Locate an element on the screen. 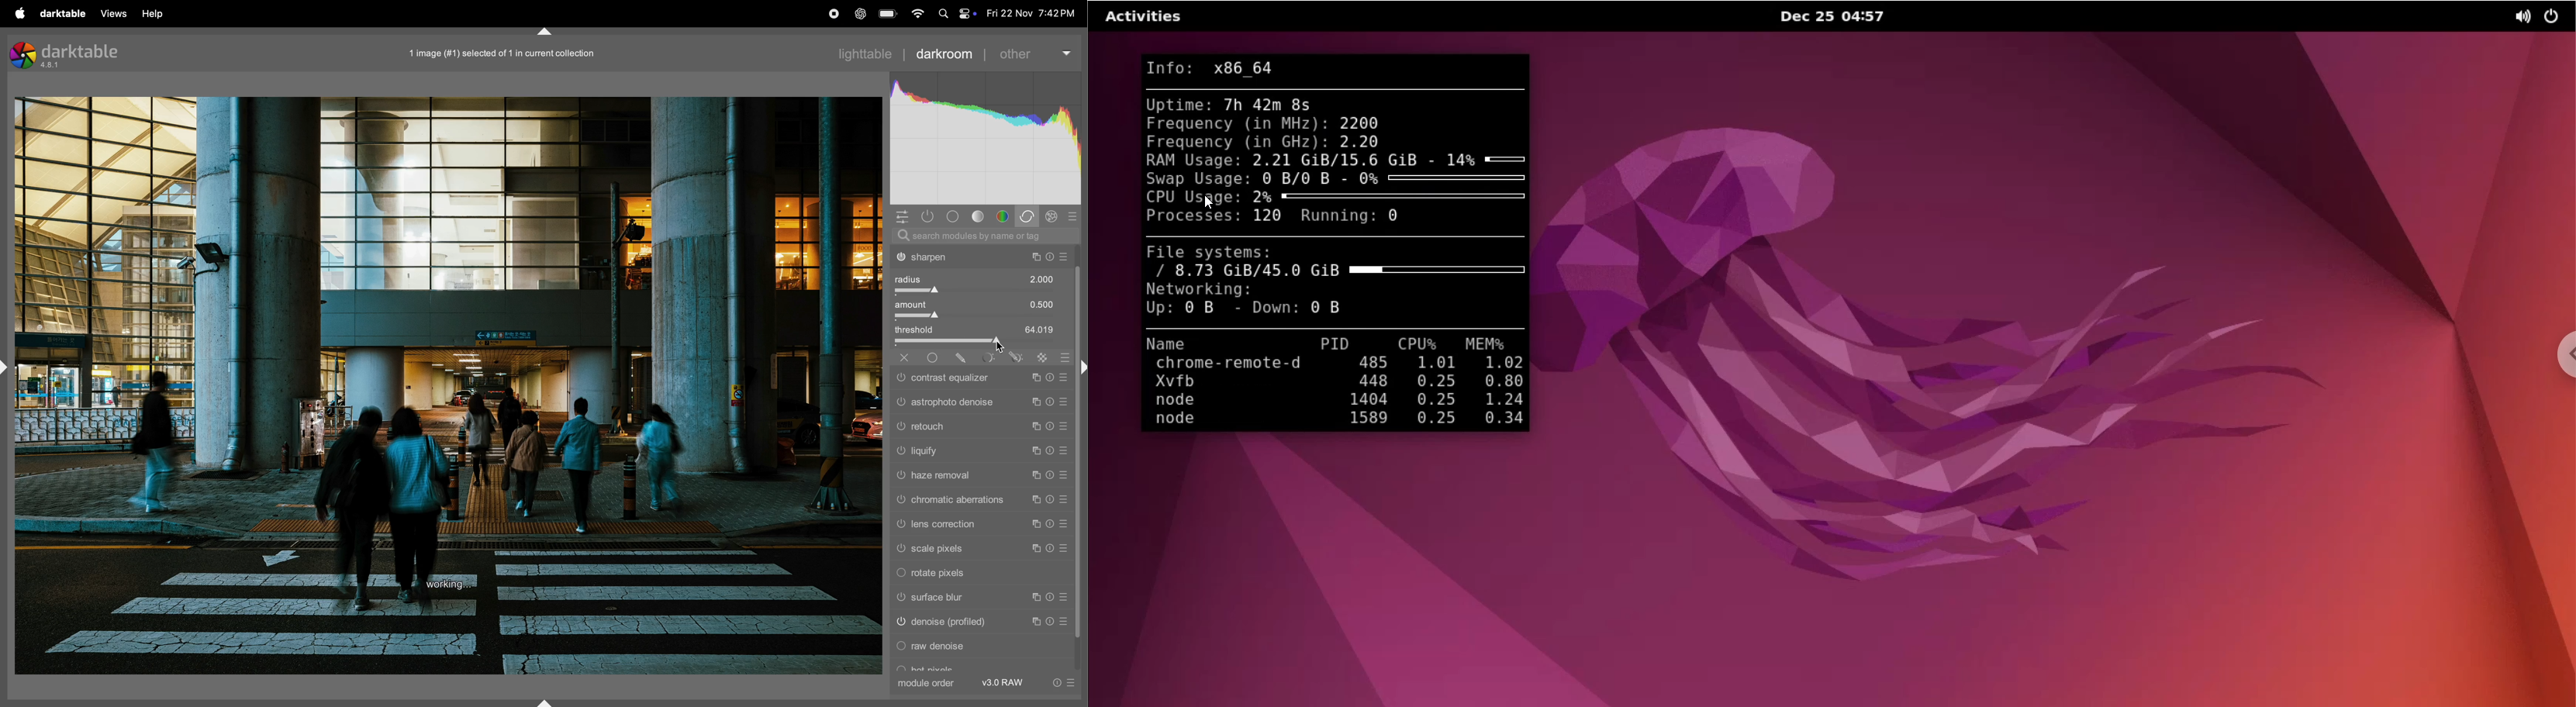 The height and width of the screenshot is (728, 2576). 1 image is located at coordinates (507, 51).